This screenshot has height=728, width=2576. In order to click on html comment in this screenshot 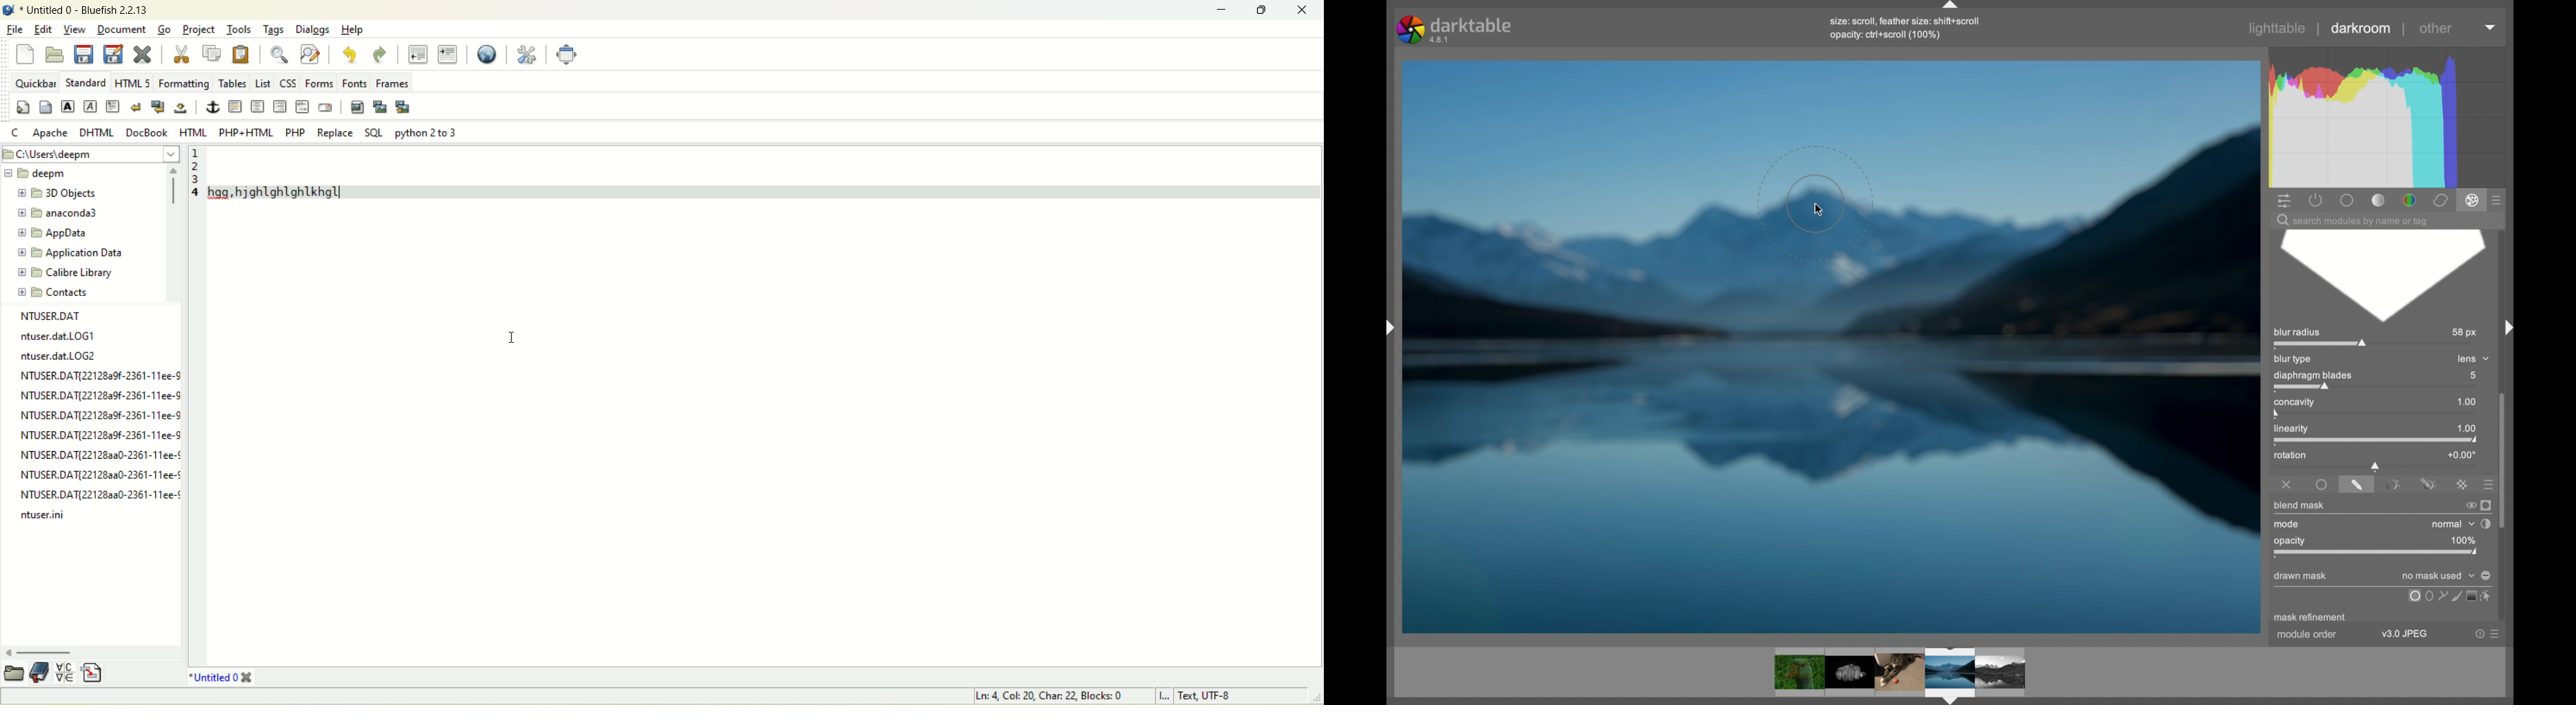, I will do `click(303, 106)`.